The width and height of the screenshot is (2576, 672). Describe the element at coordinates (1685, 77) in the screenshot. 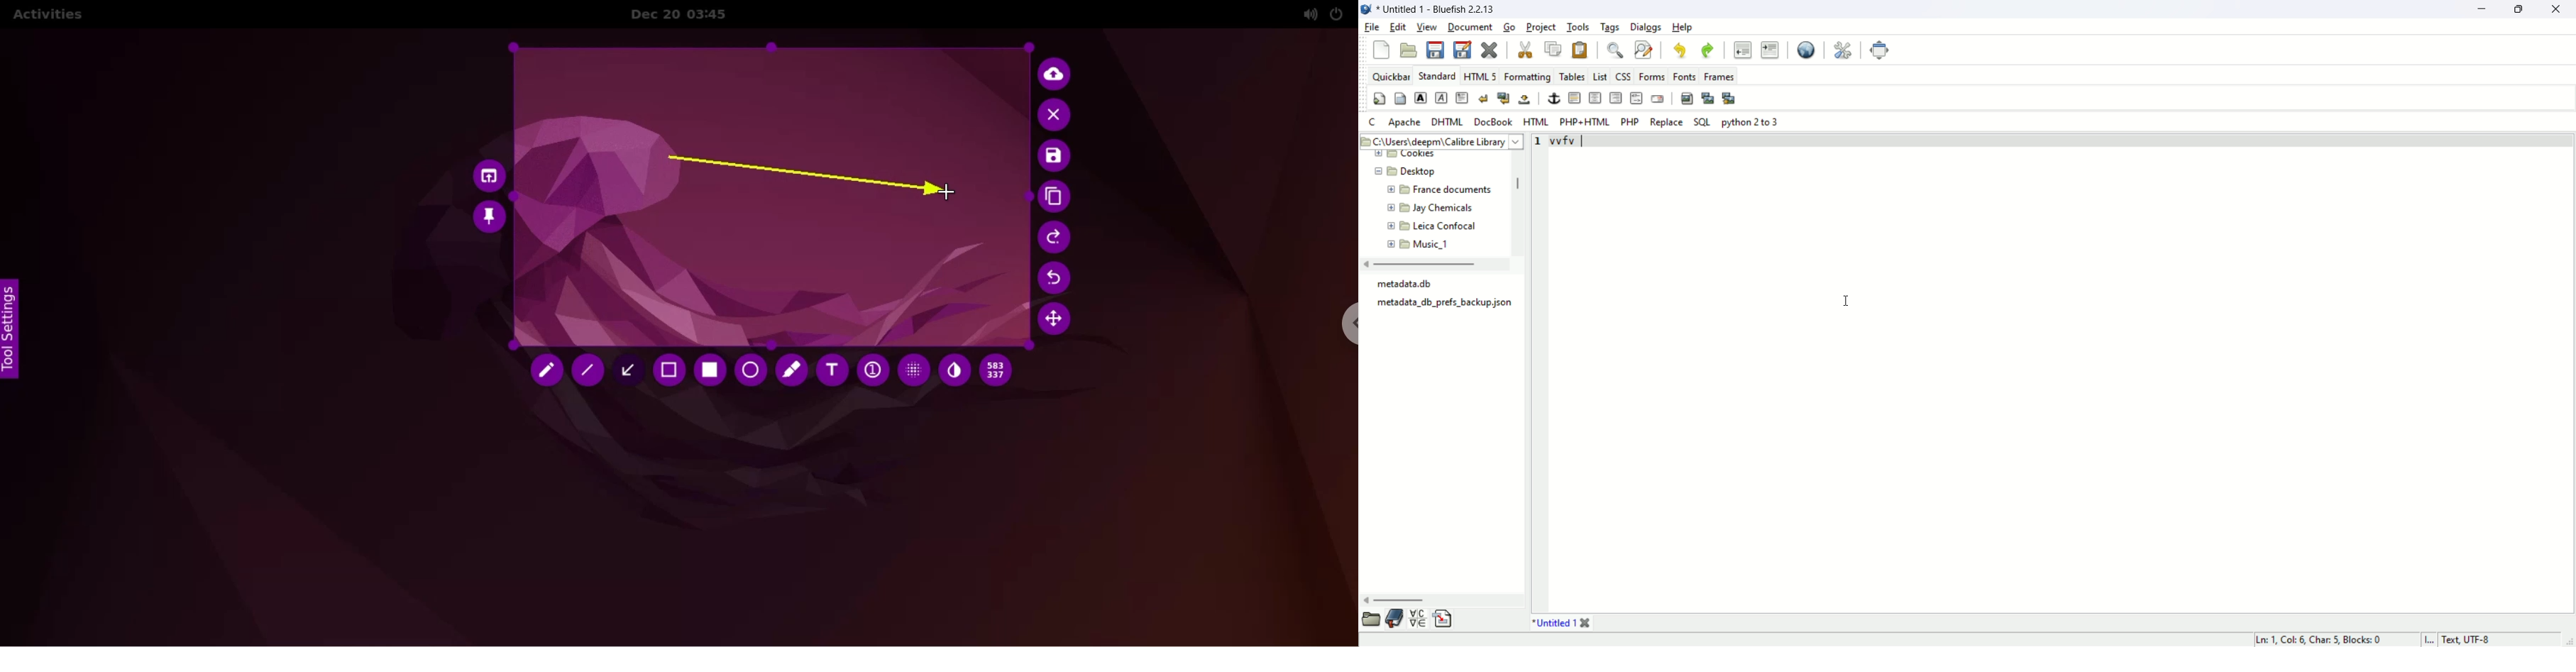

I see `fonts` at that location.